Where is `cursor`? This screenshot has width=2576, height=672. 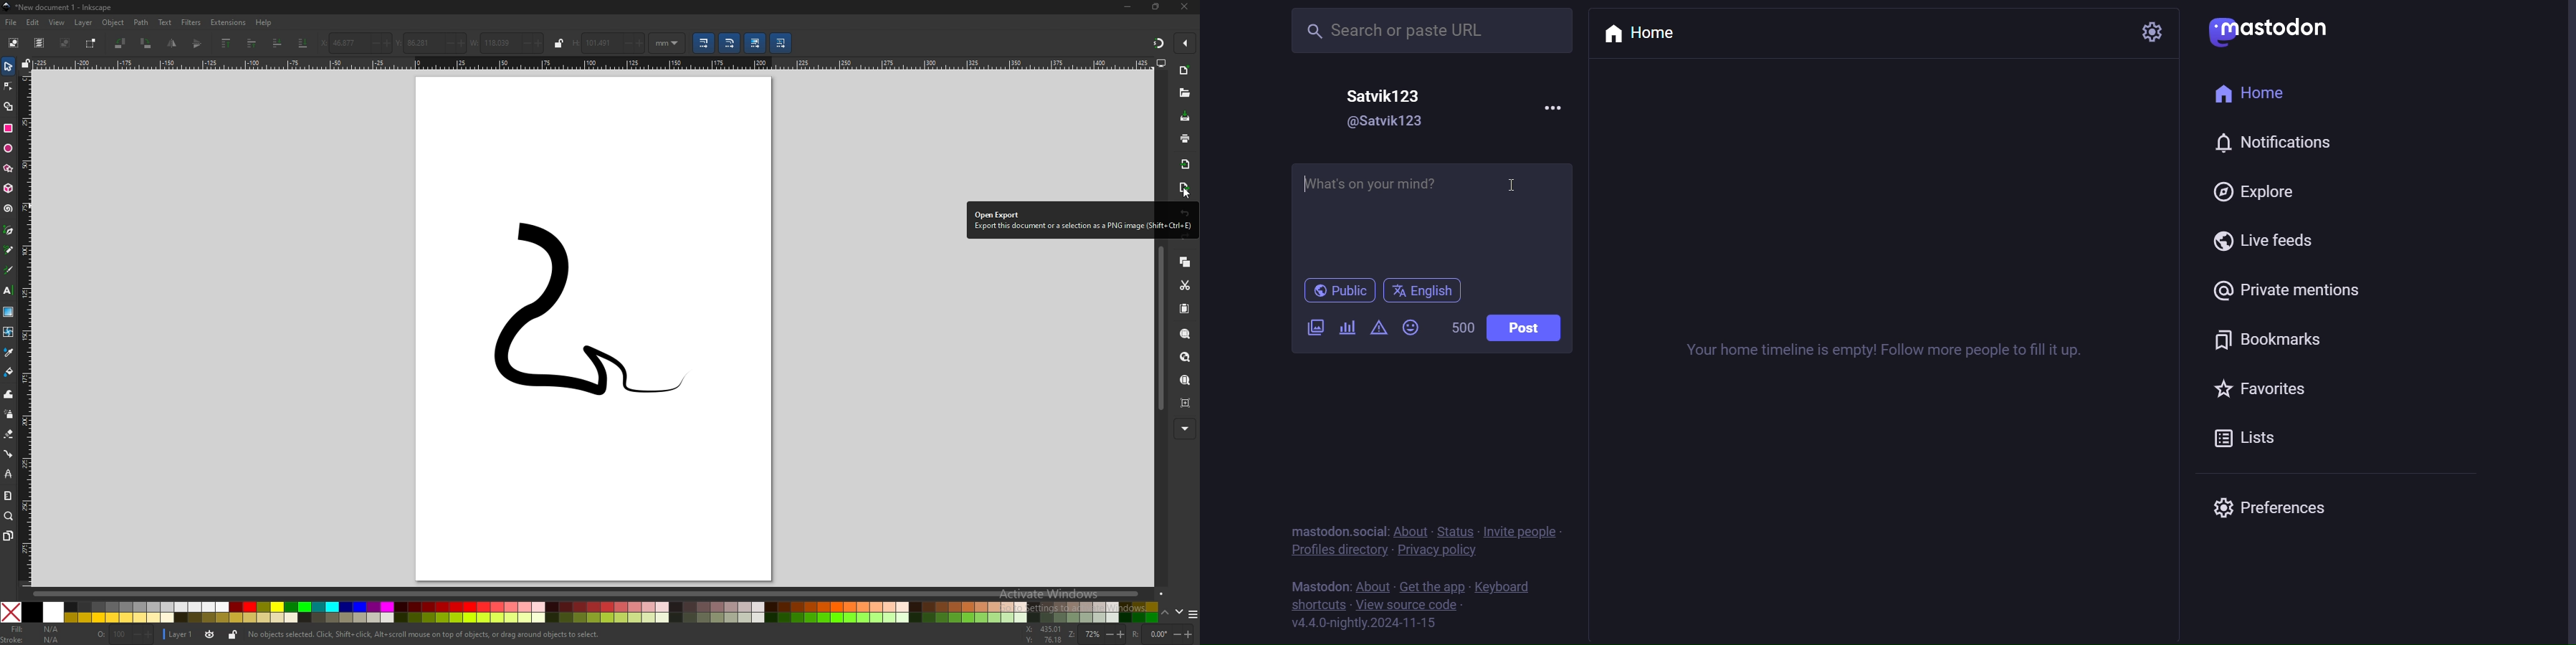
cursor is located at coordinates (1183, 194).